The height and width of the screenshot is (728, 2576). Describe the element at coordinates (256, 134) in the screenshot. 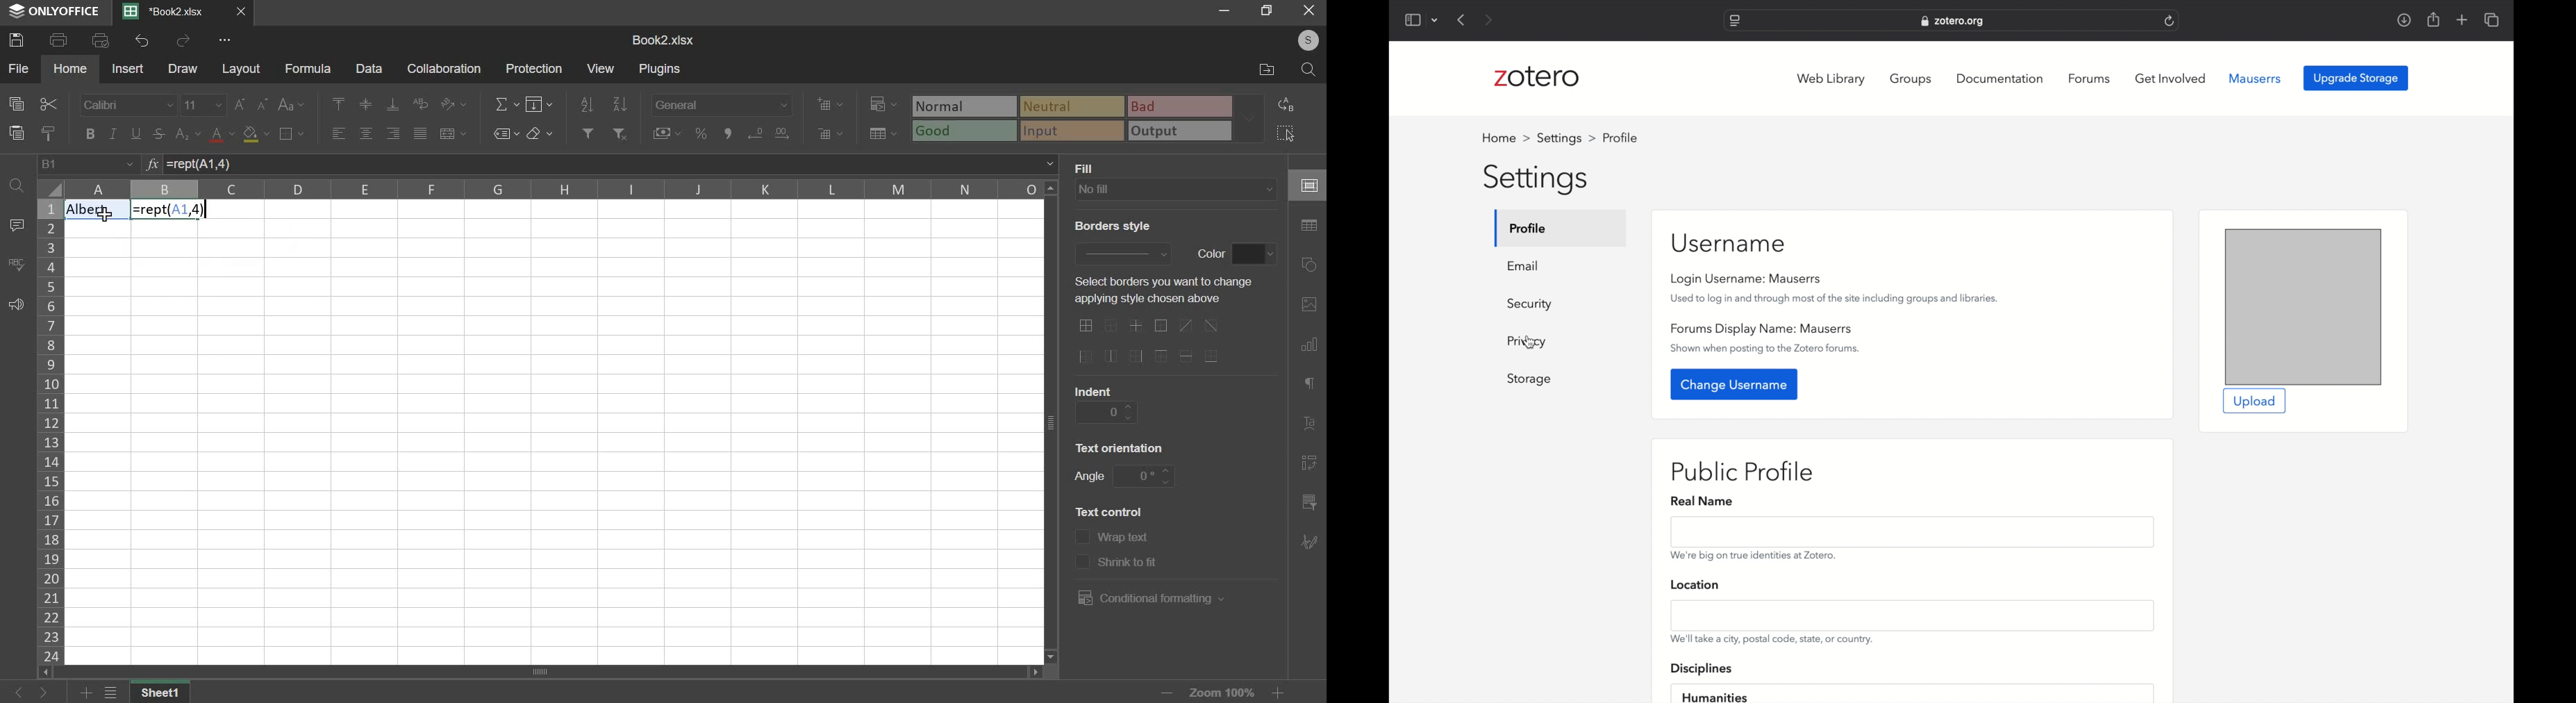

I see `fill color` at that location.